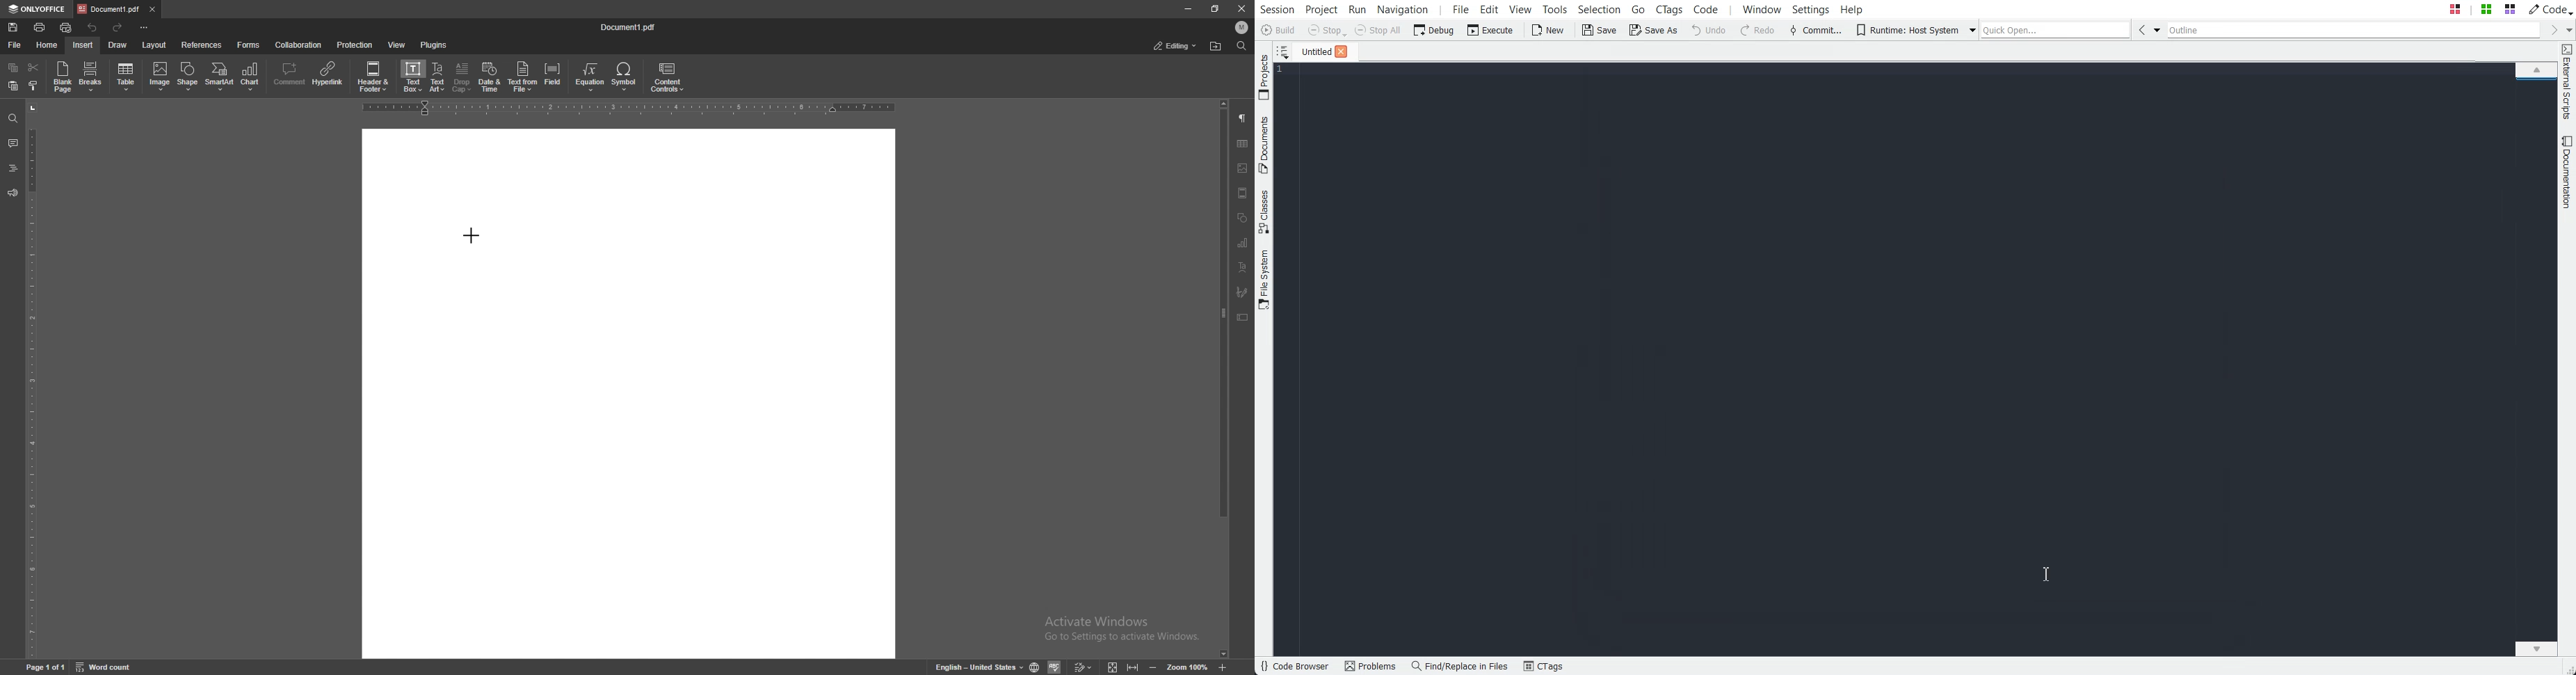 The width and height of the screenshot is (2576, 700). I want to click on comment, so click(12, 143).